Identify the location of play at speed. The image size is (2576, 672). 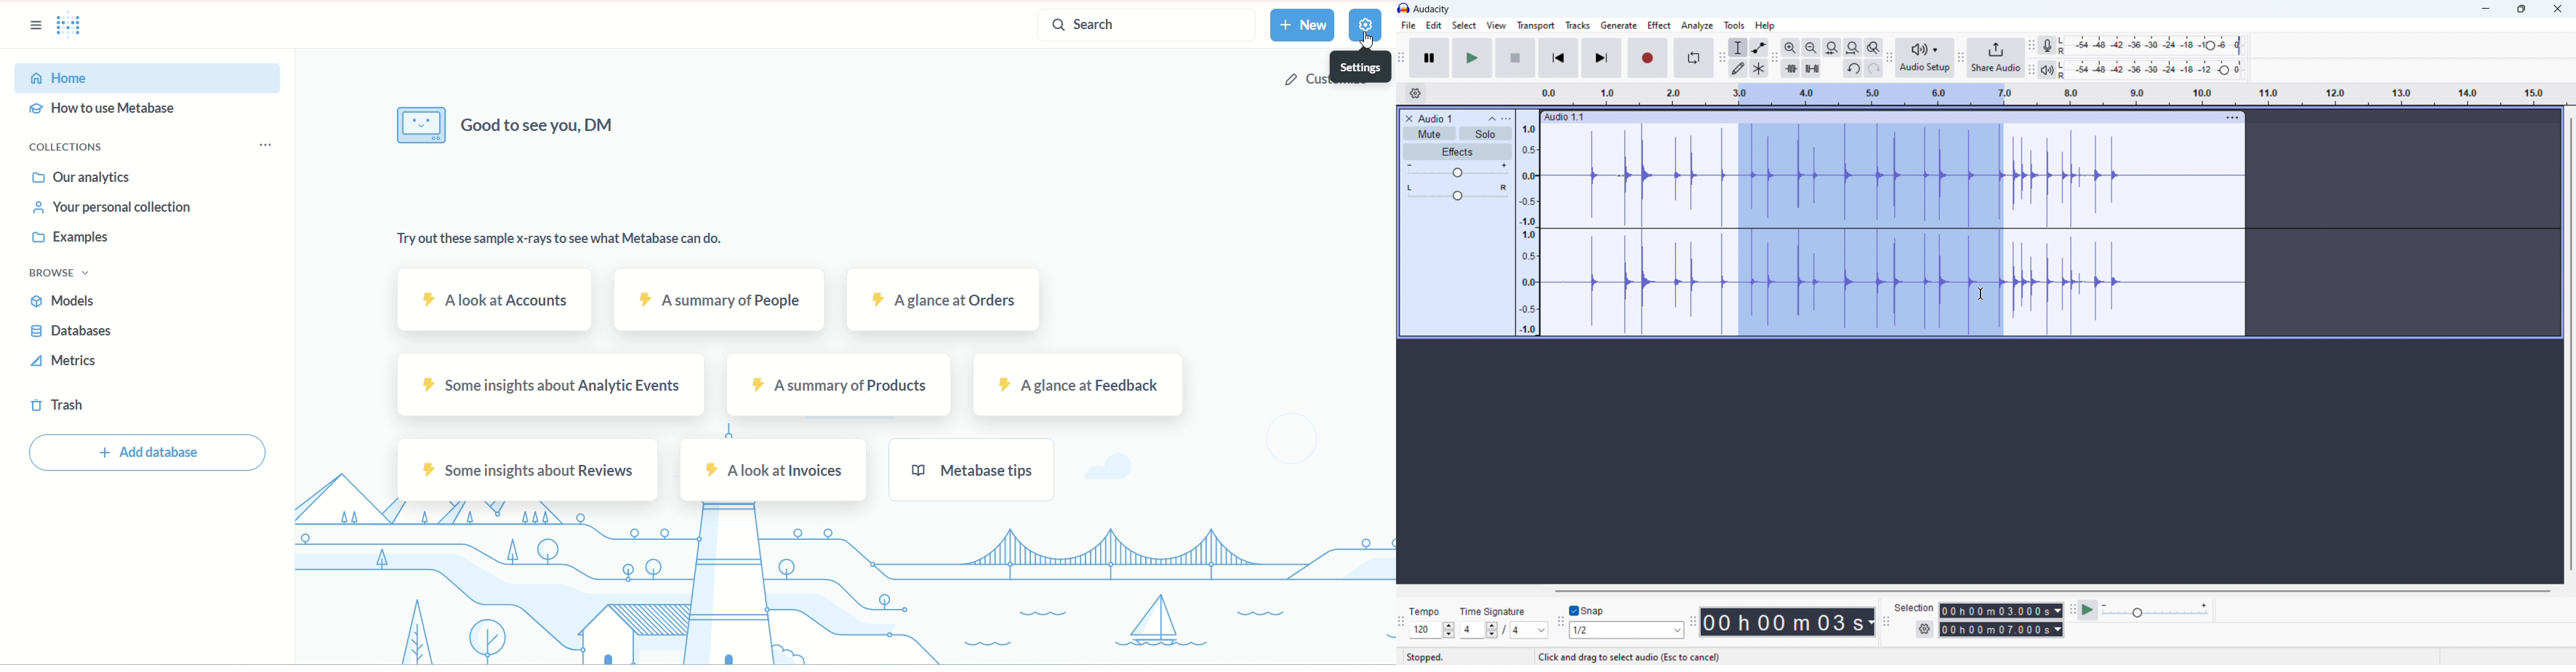
(2088, 610).